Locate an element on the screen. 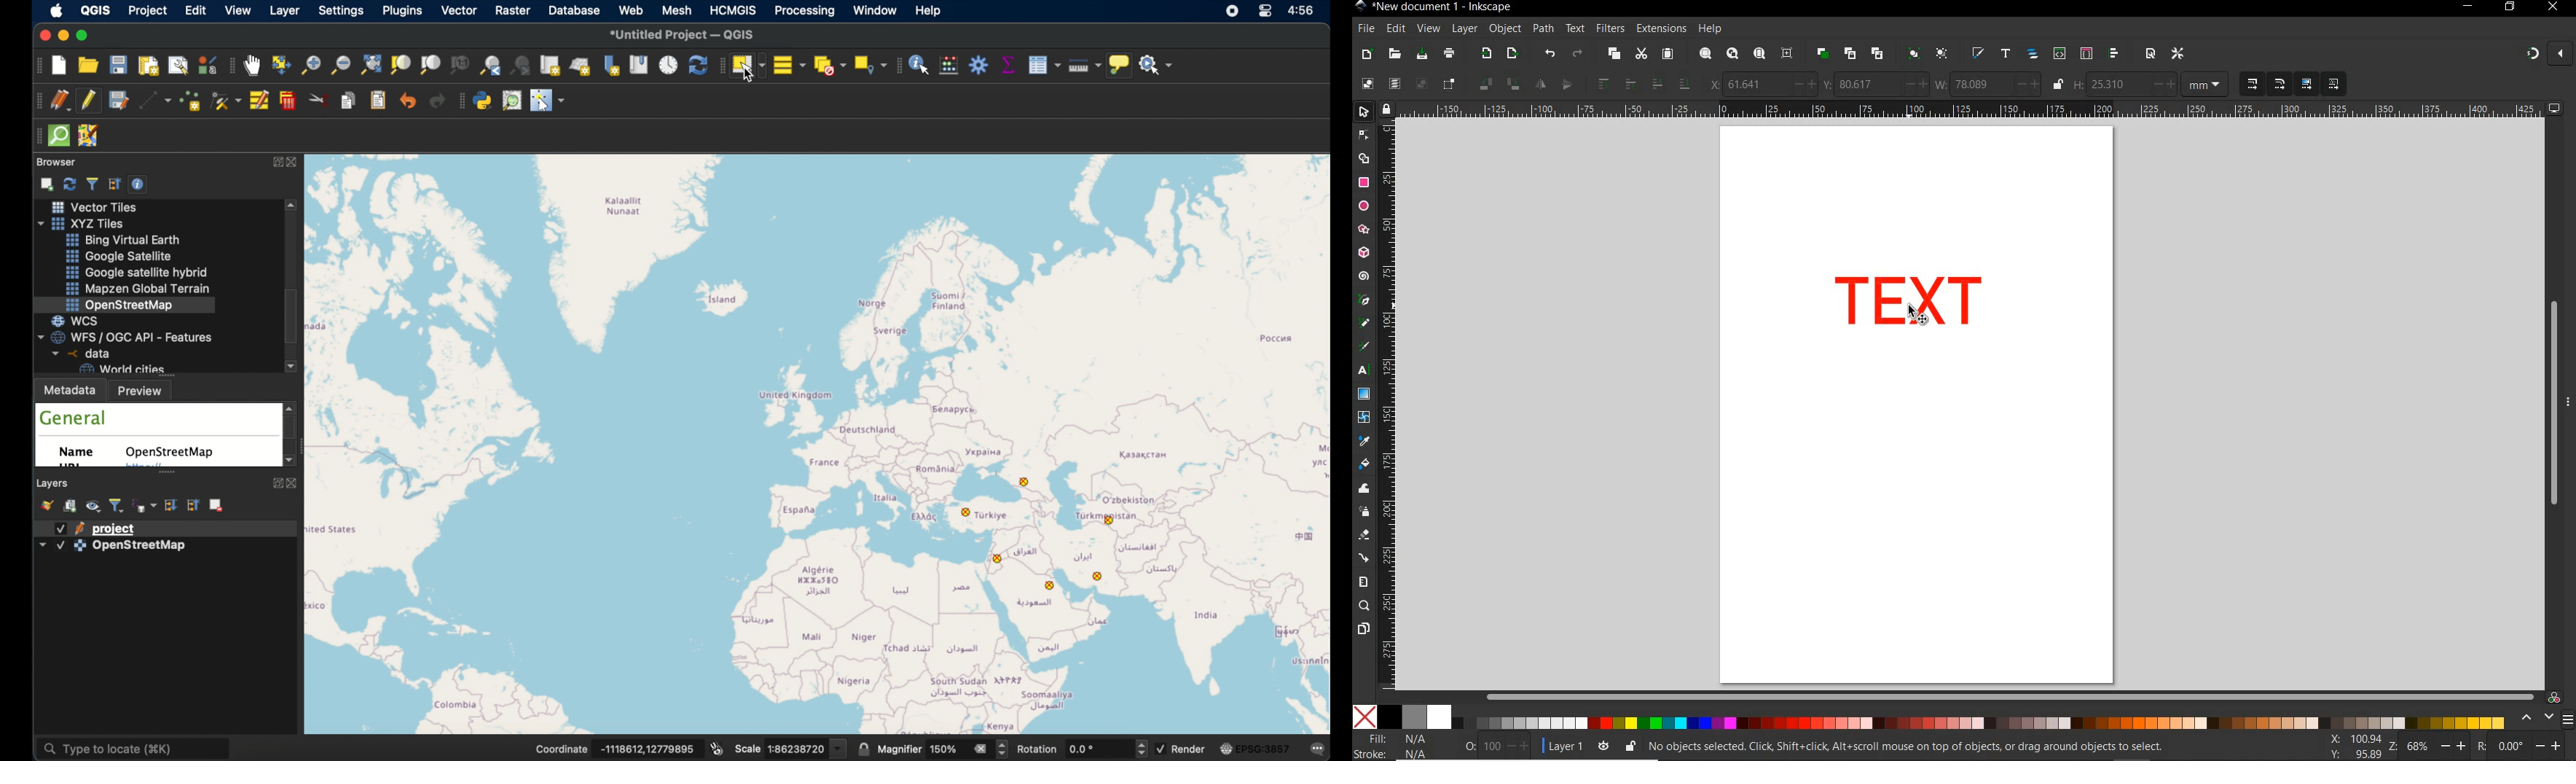  quick osm is located at coordinates (58, 136).